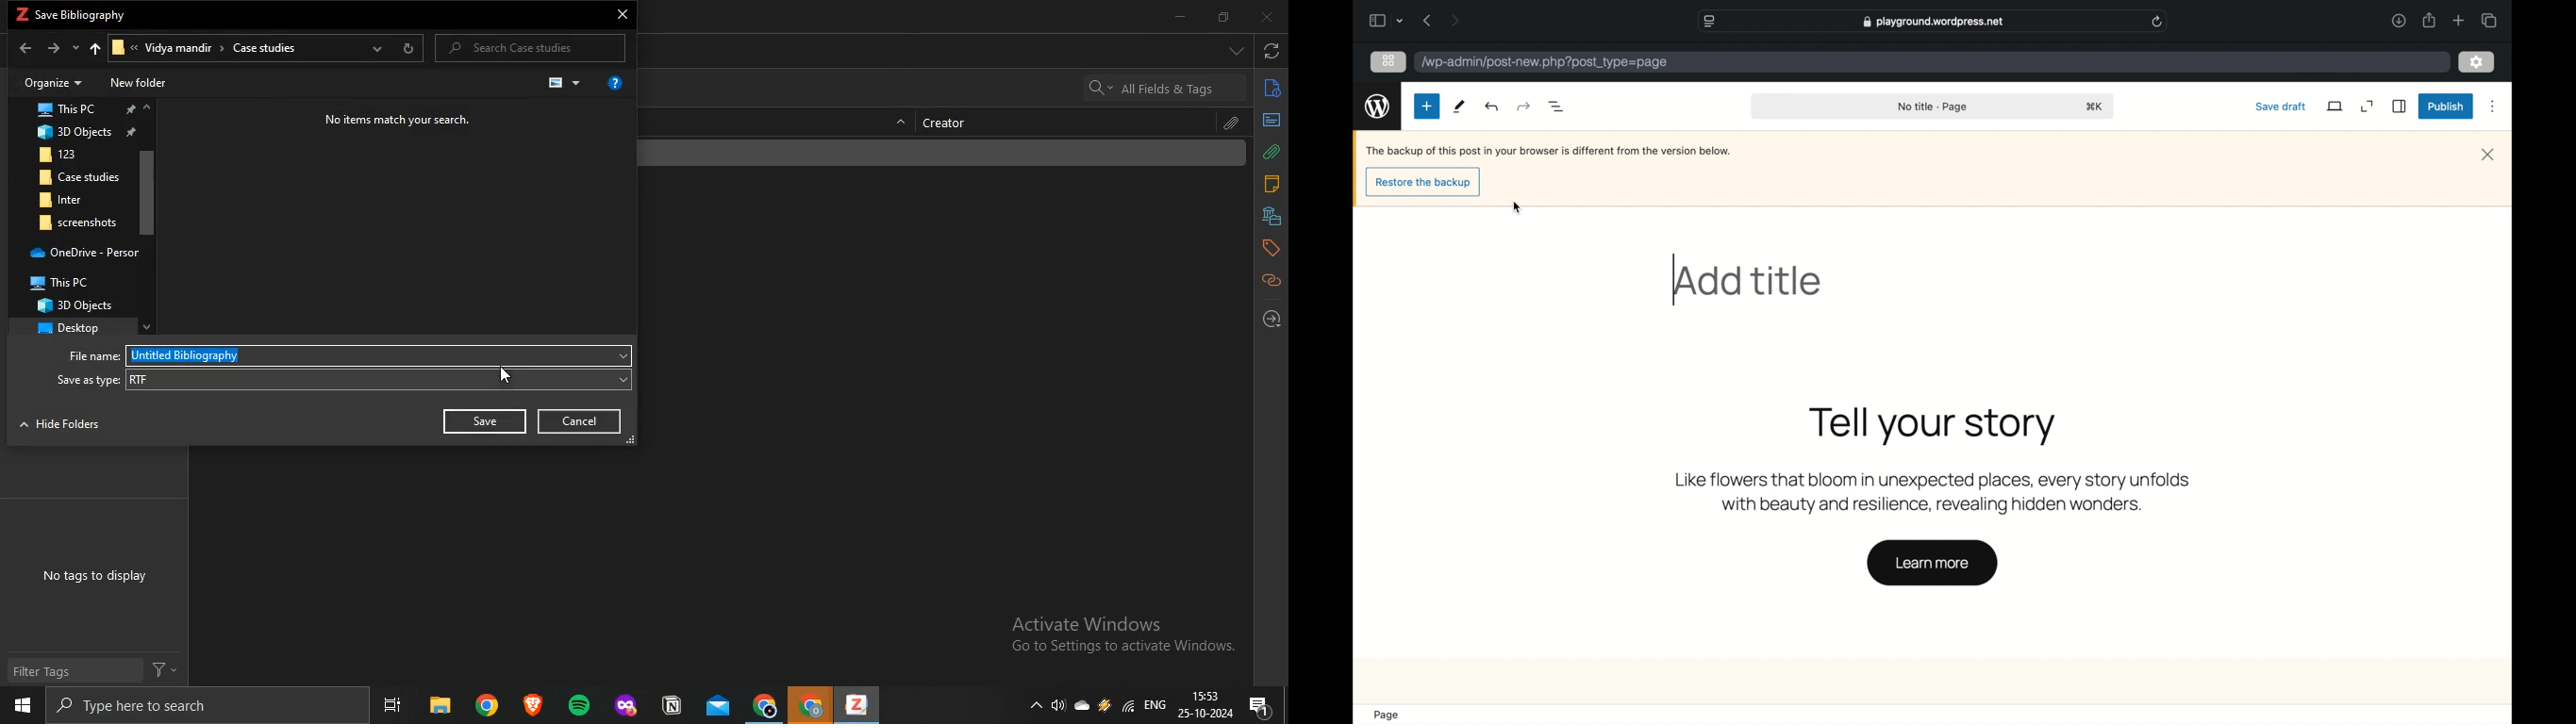 This screenshot has width=2576, height=728. What do you see at coordinates (1085, 703) in the screenshot?
I see `cloud` at bounding box center [1085, 703].